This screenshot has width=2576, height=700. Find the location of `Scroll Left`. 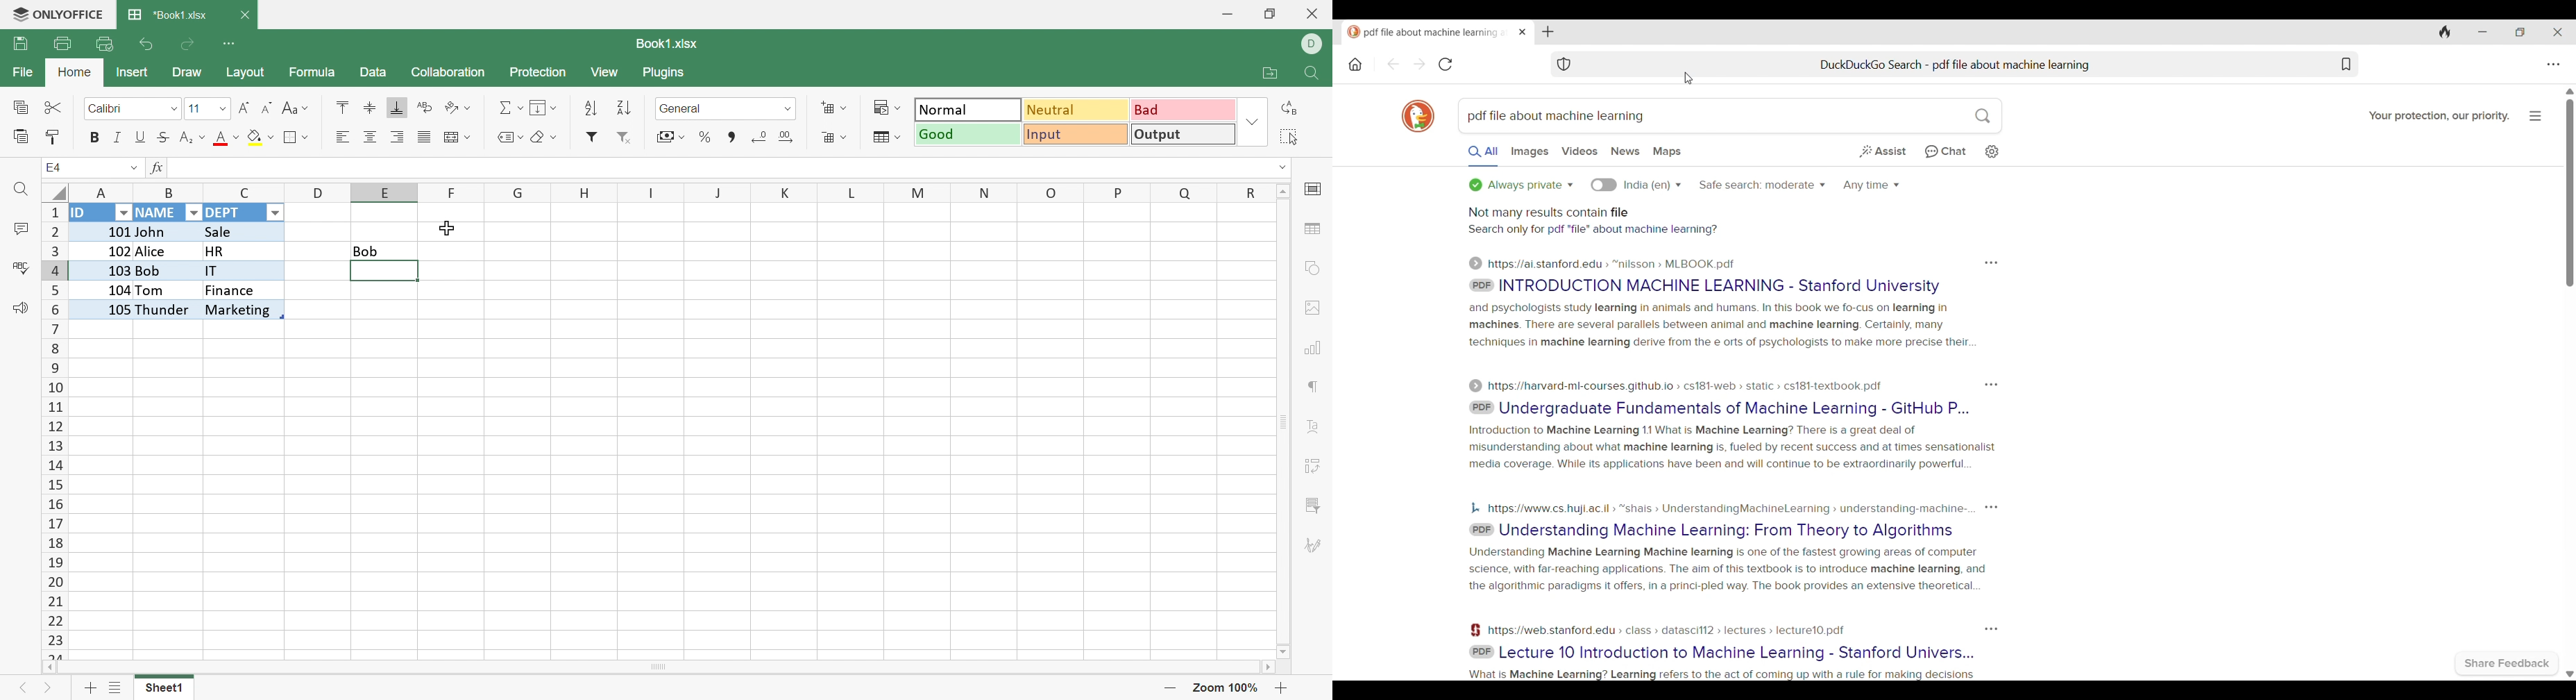

Scroll Left is located at coordinates (48, 667).